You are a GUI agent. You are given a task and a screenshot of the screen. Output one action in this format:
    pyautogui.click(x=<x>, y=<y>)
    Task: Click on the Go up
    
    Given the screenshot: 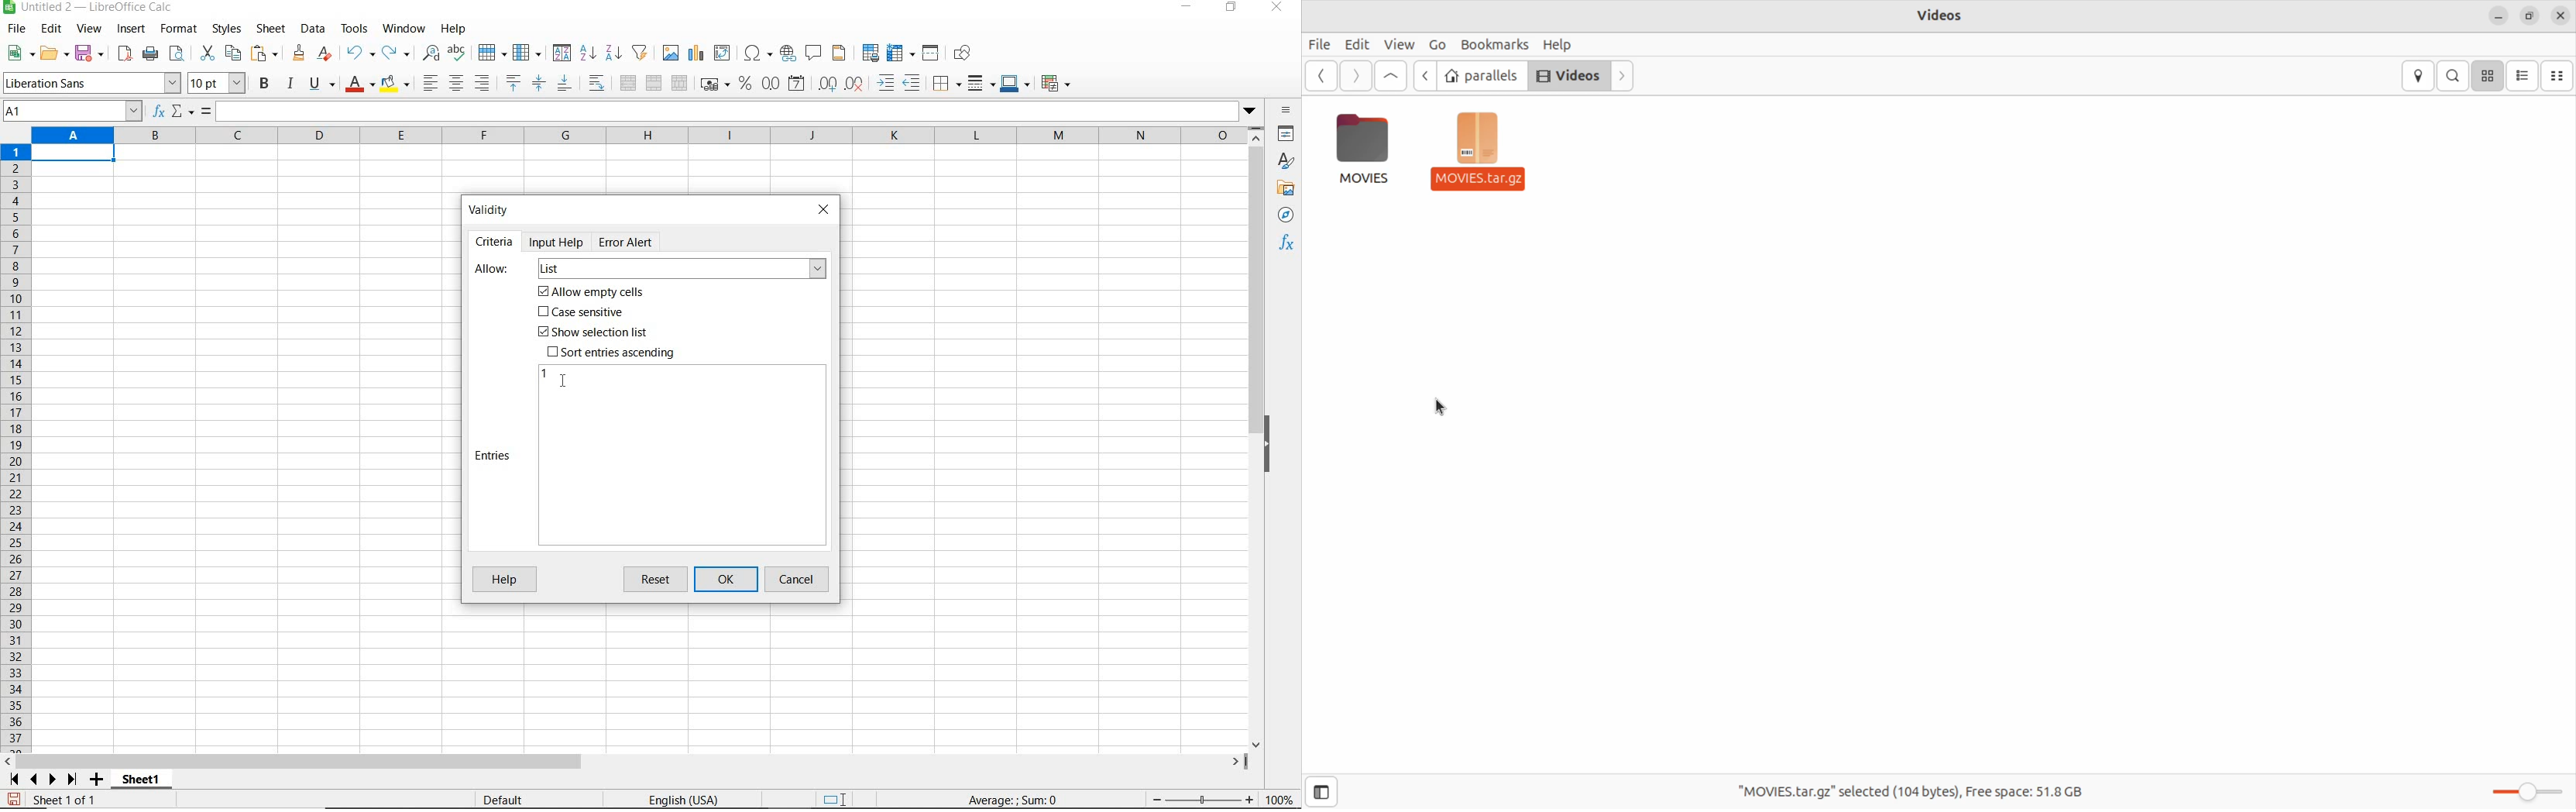 What is the action you would take?
    pyautogui.click(x=1392, y=74)
    